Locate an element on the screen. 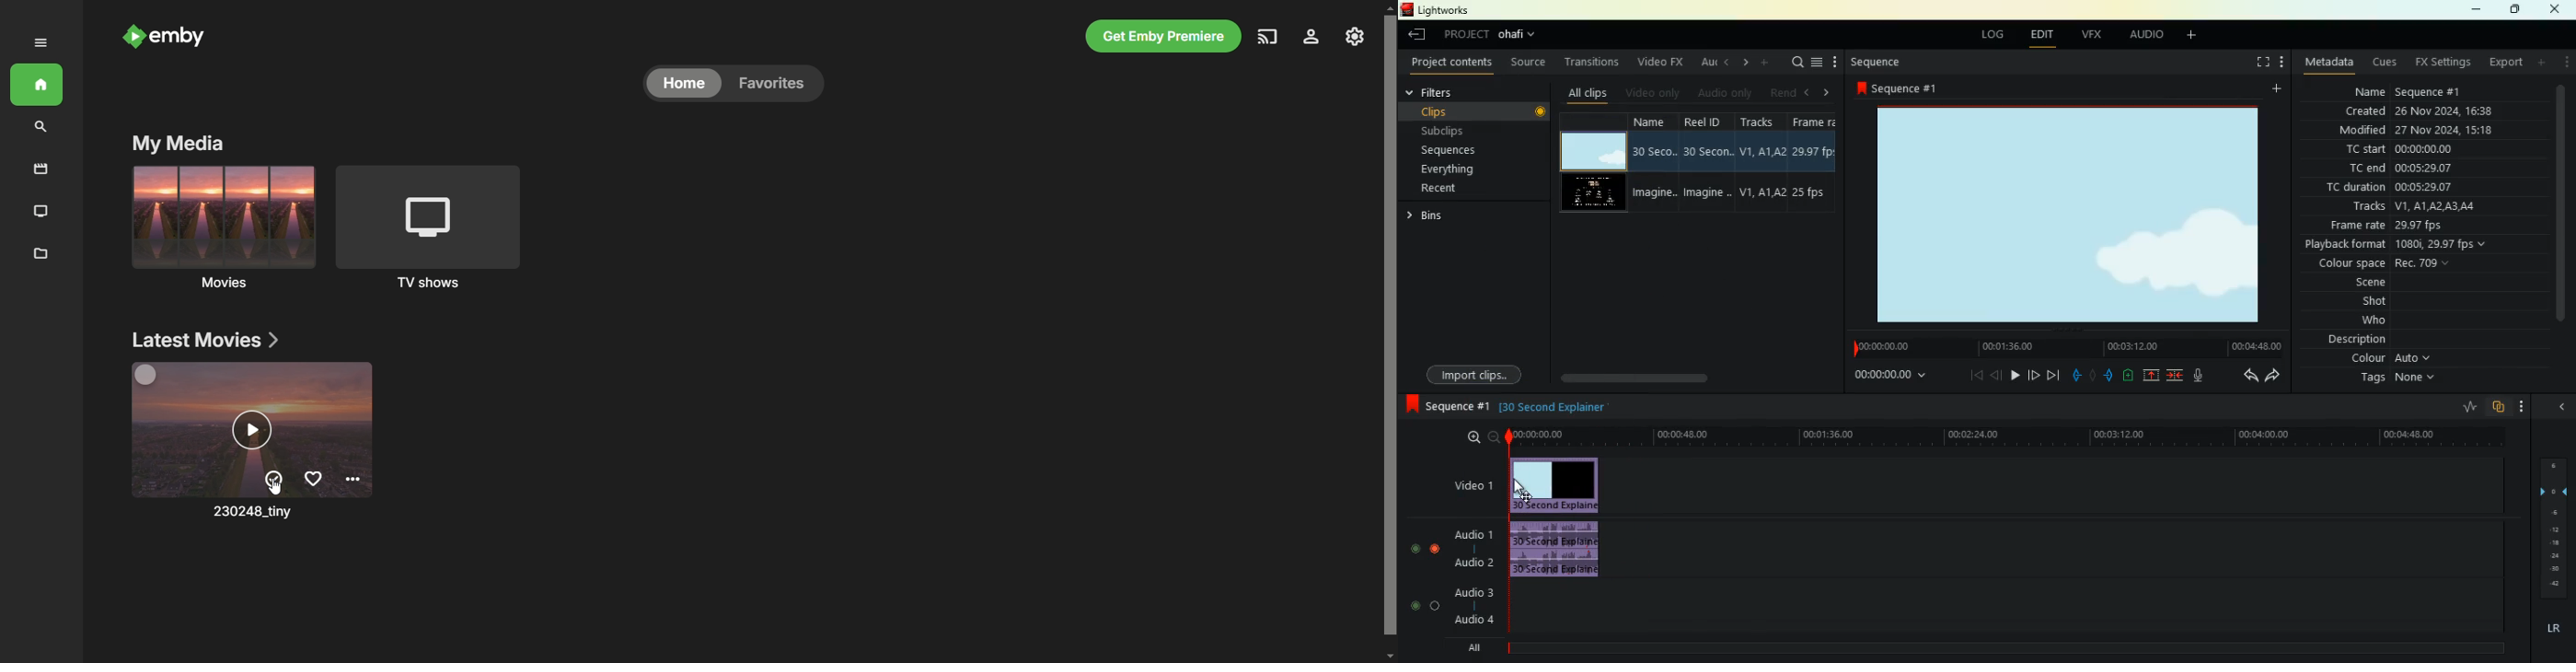  menu is located at coordinates (1817, 64).